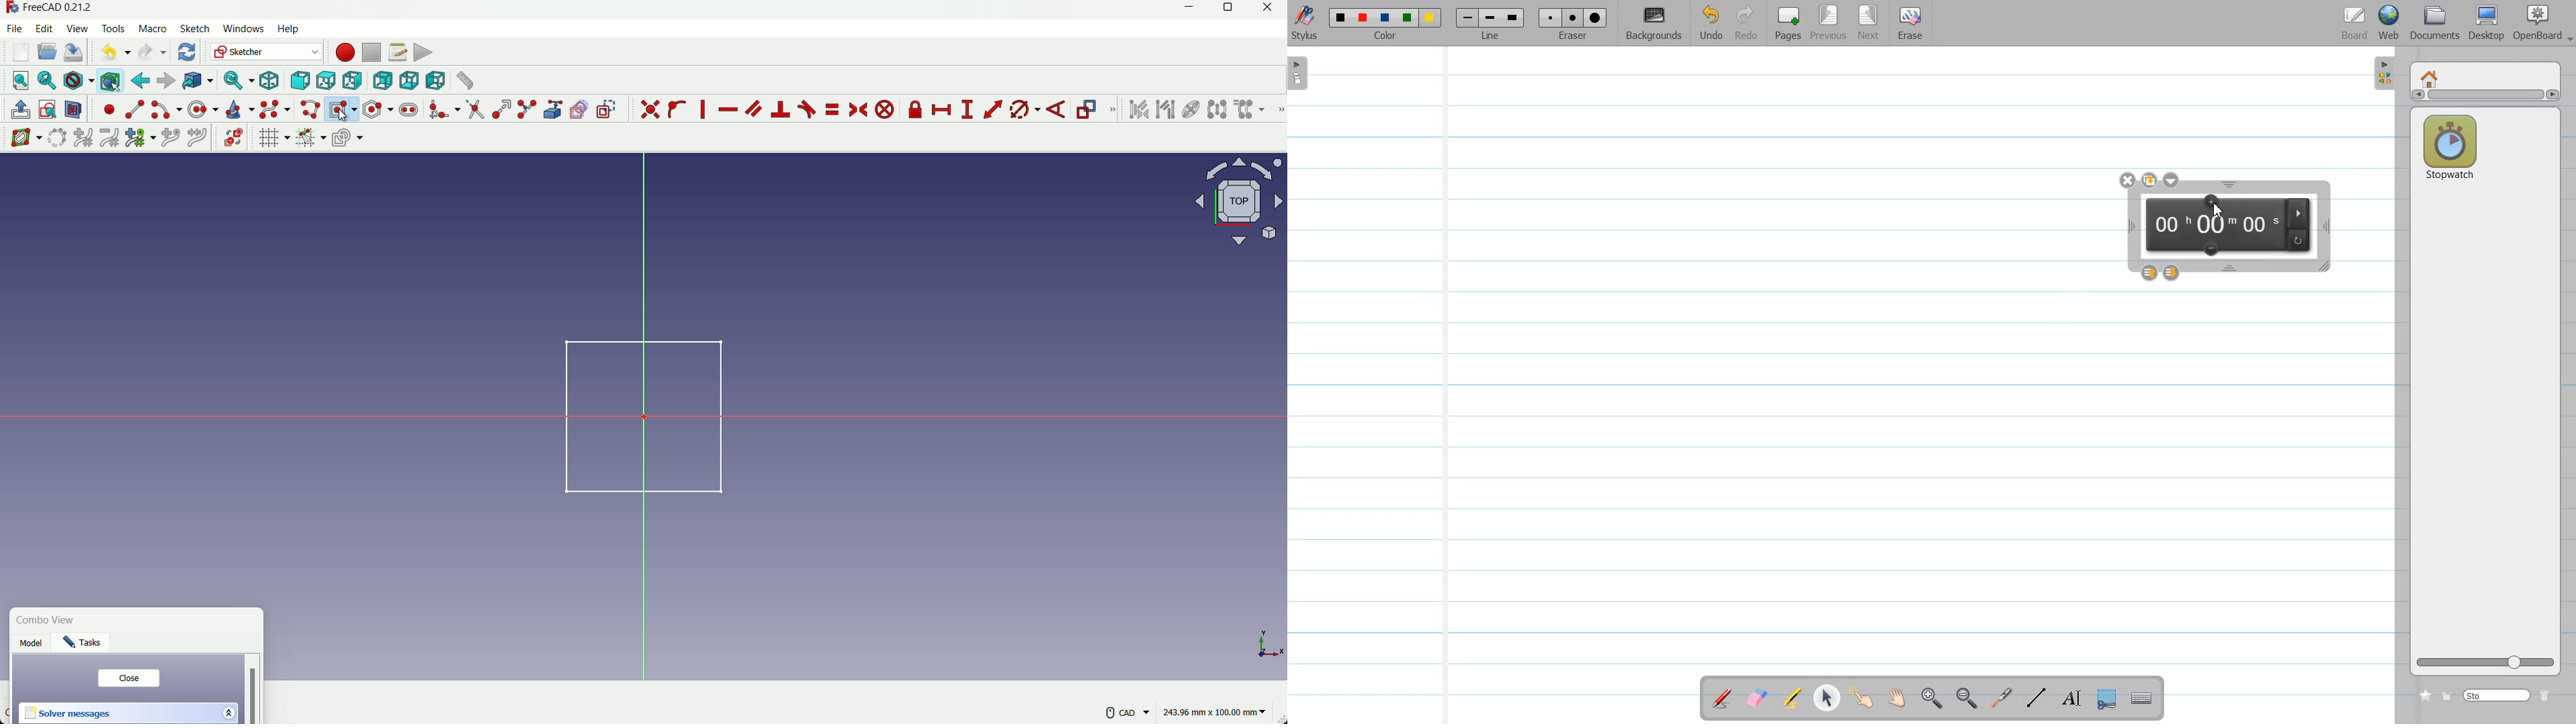 The height and width of the screenshot is (728, 2576). What do you see at coordinates (109, 80) in the screenshot?
I see `bounding box` at bounding box center [109, 80].